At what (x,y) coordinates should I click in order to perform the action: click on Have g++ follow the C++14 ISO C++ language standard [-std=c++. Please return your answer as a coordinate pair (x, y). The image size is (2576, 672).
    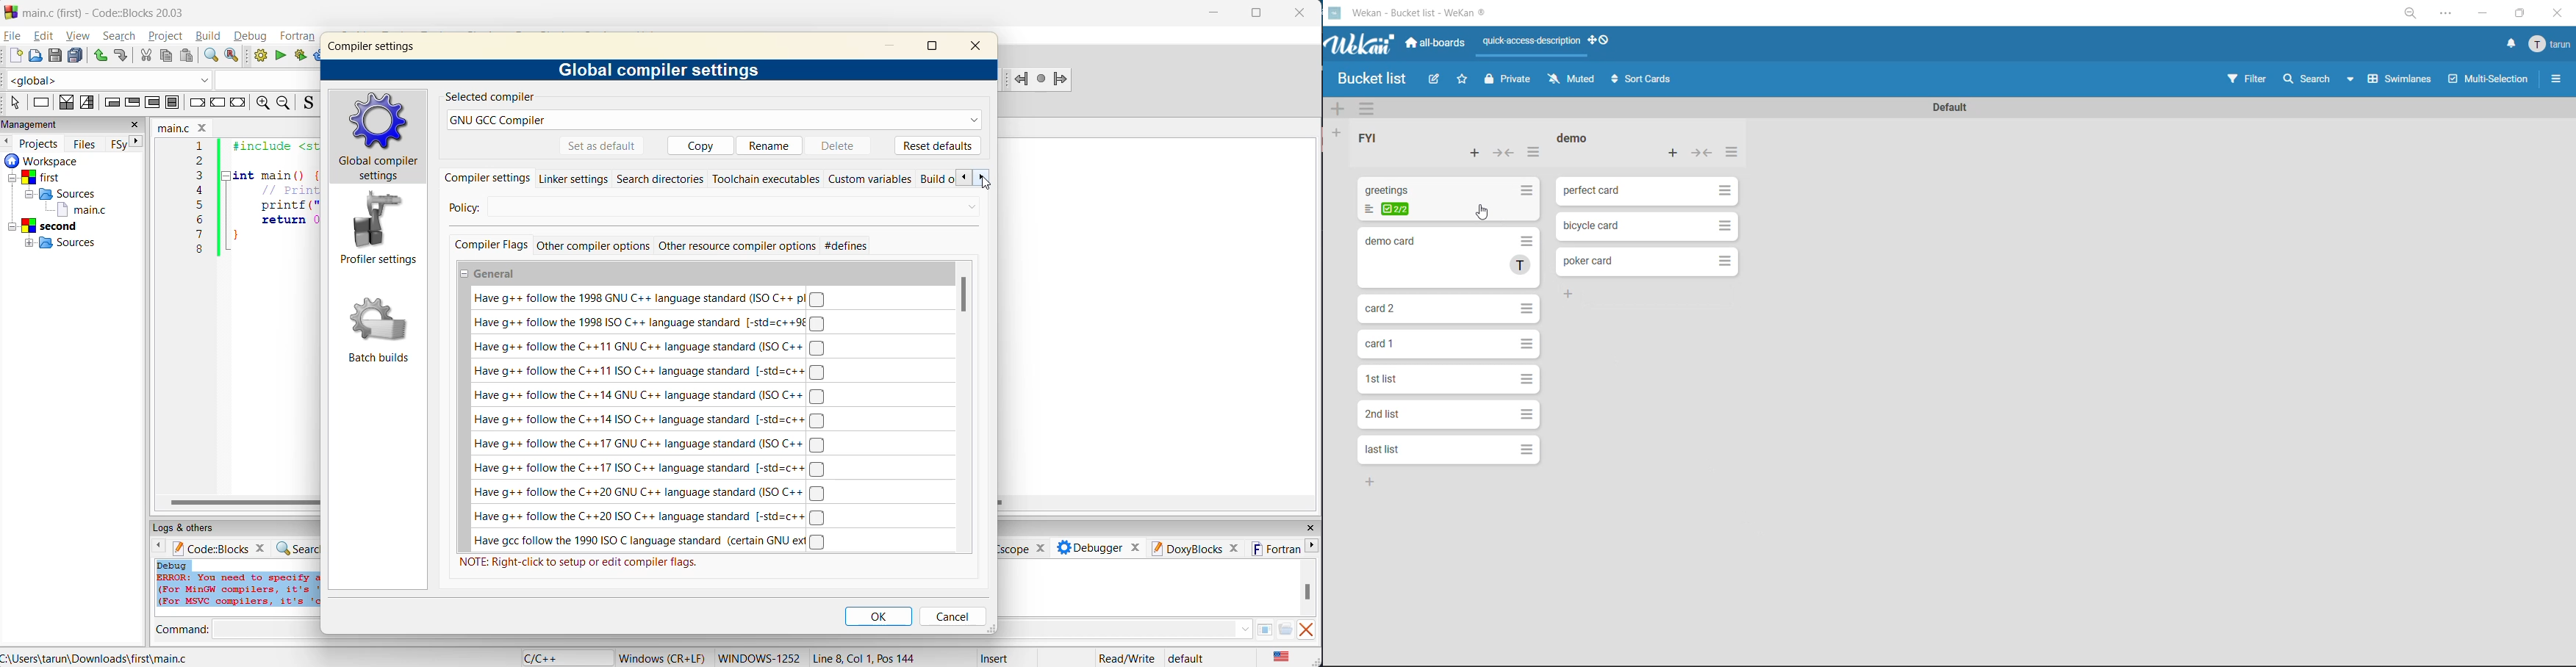
    Looking at the image, I should click on (650, 419).